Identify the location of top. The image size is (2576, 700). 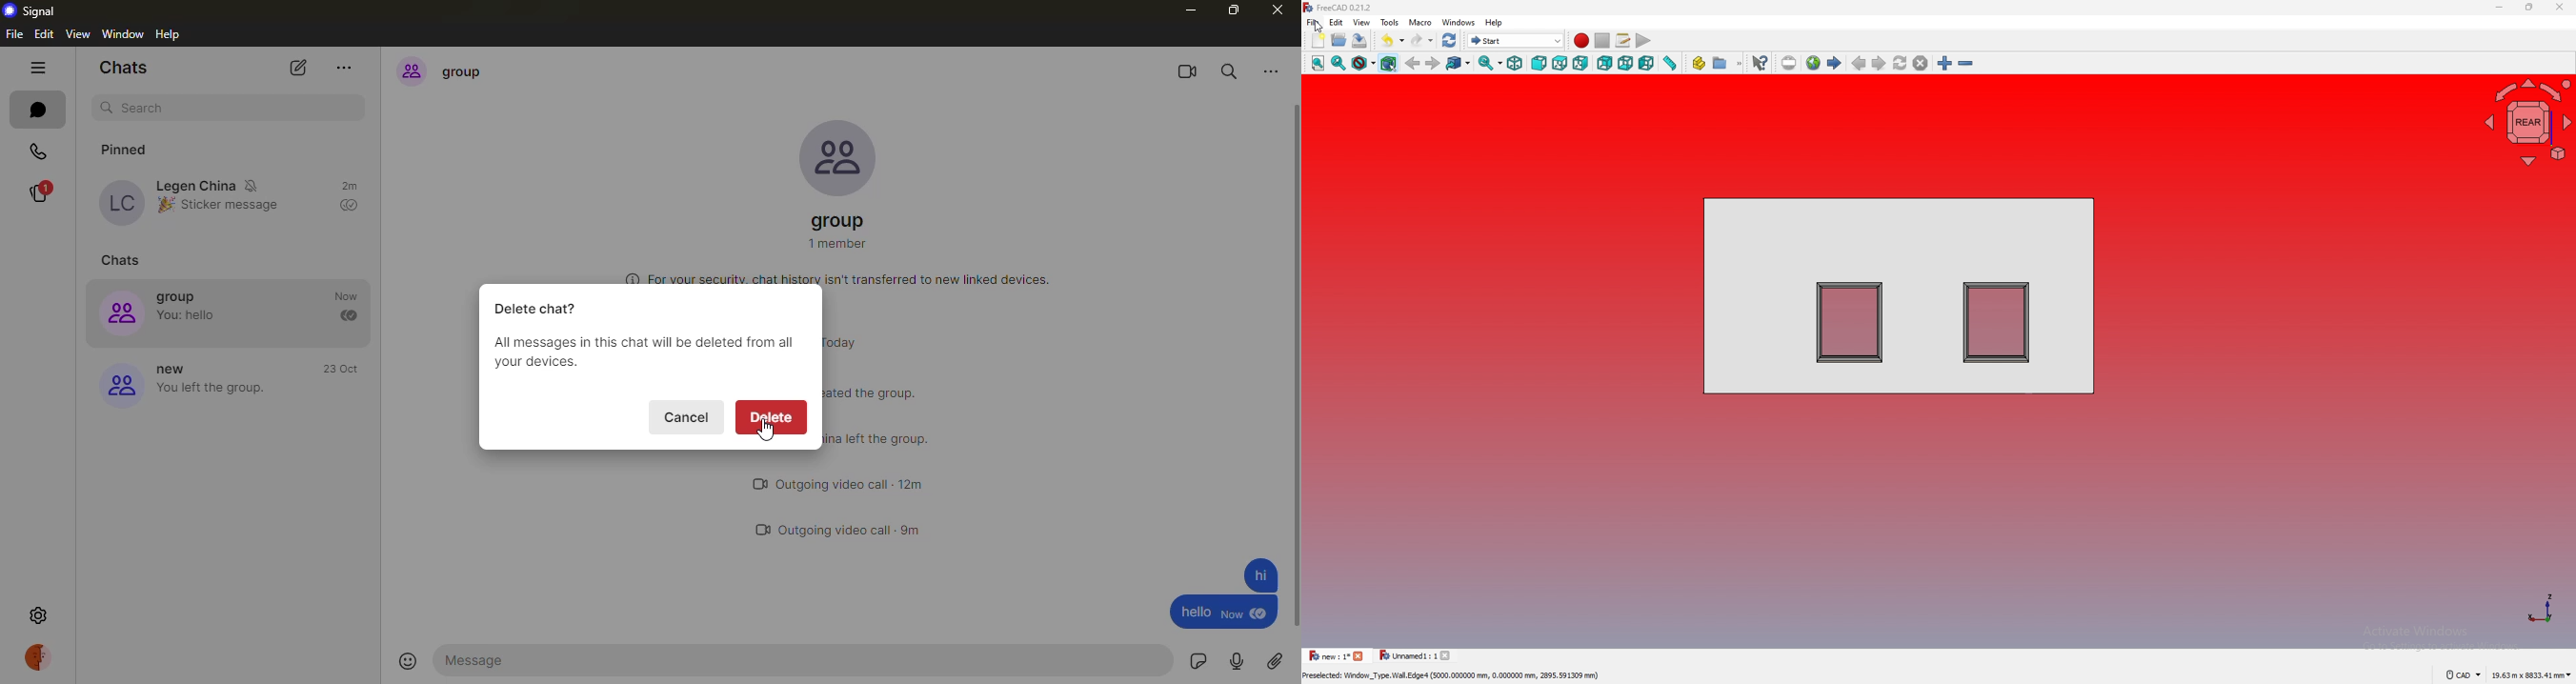
(1560, 64).